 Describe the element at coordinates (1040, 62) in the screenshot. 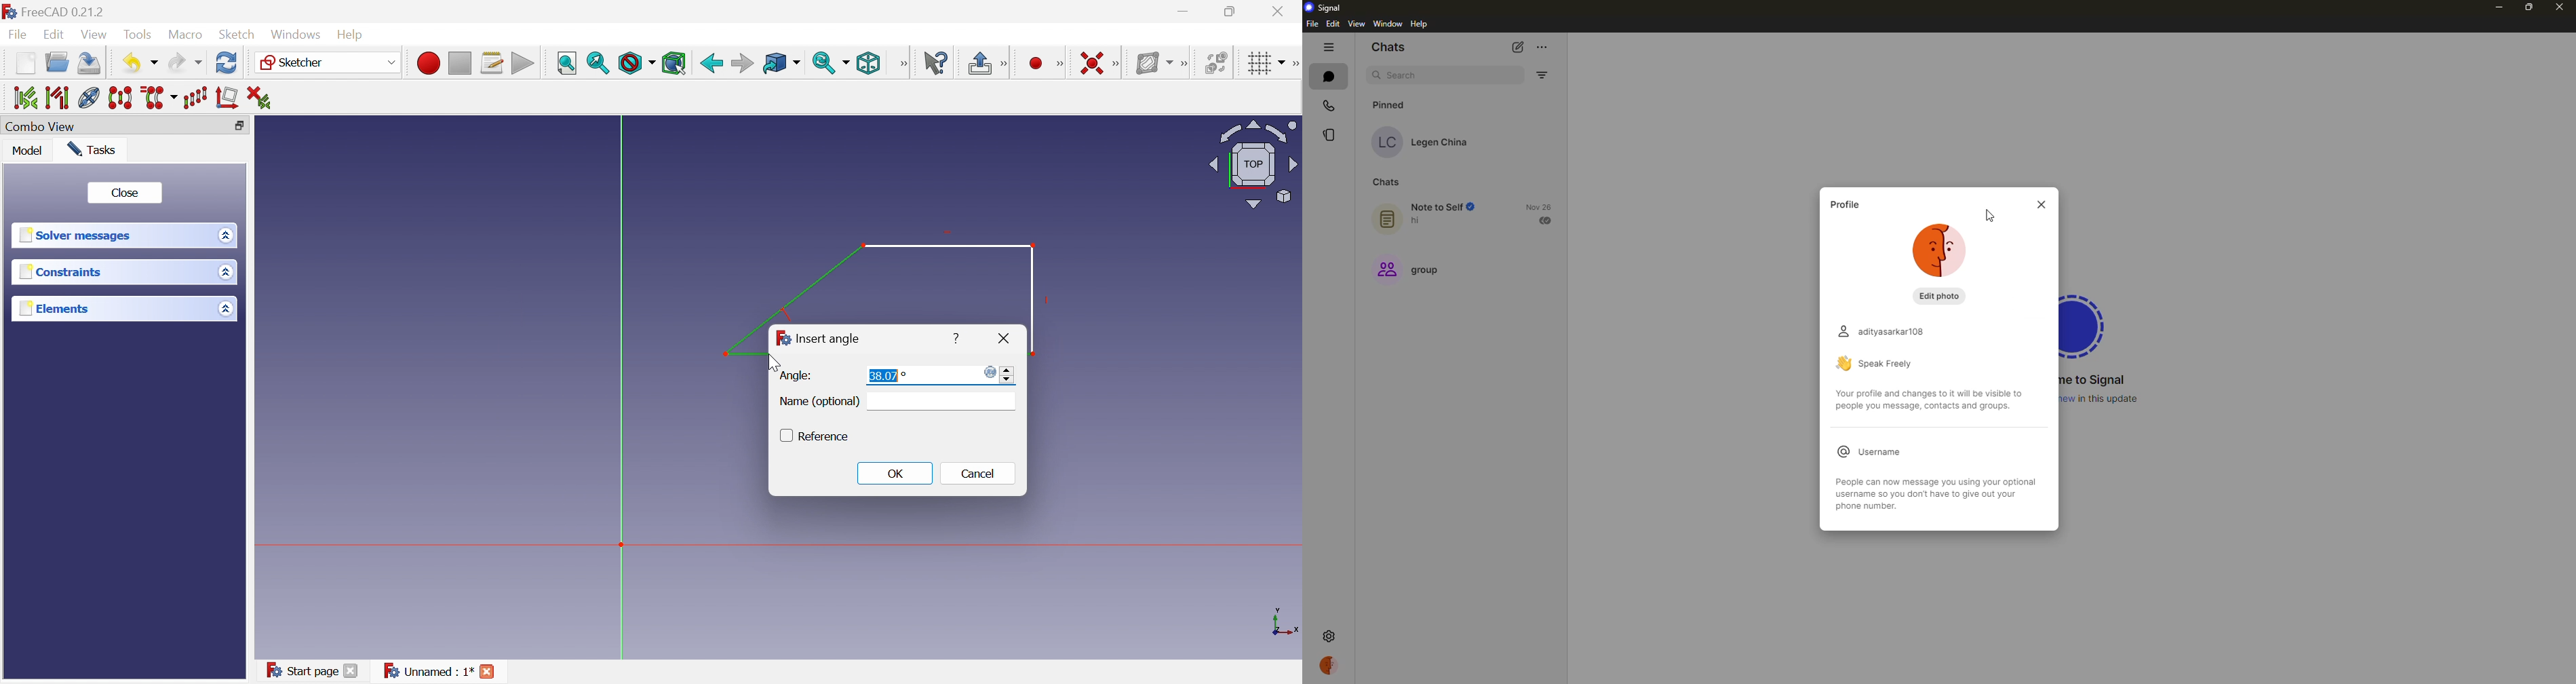

I see `Constraint vertically` at that location.